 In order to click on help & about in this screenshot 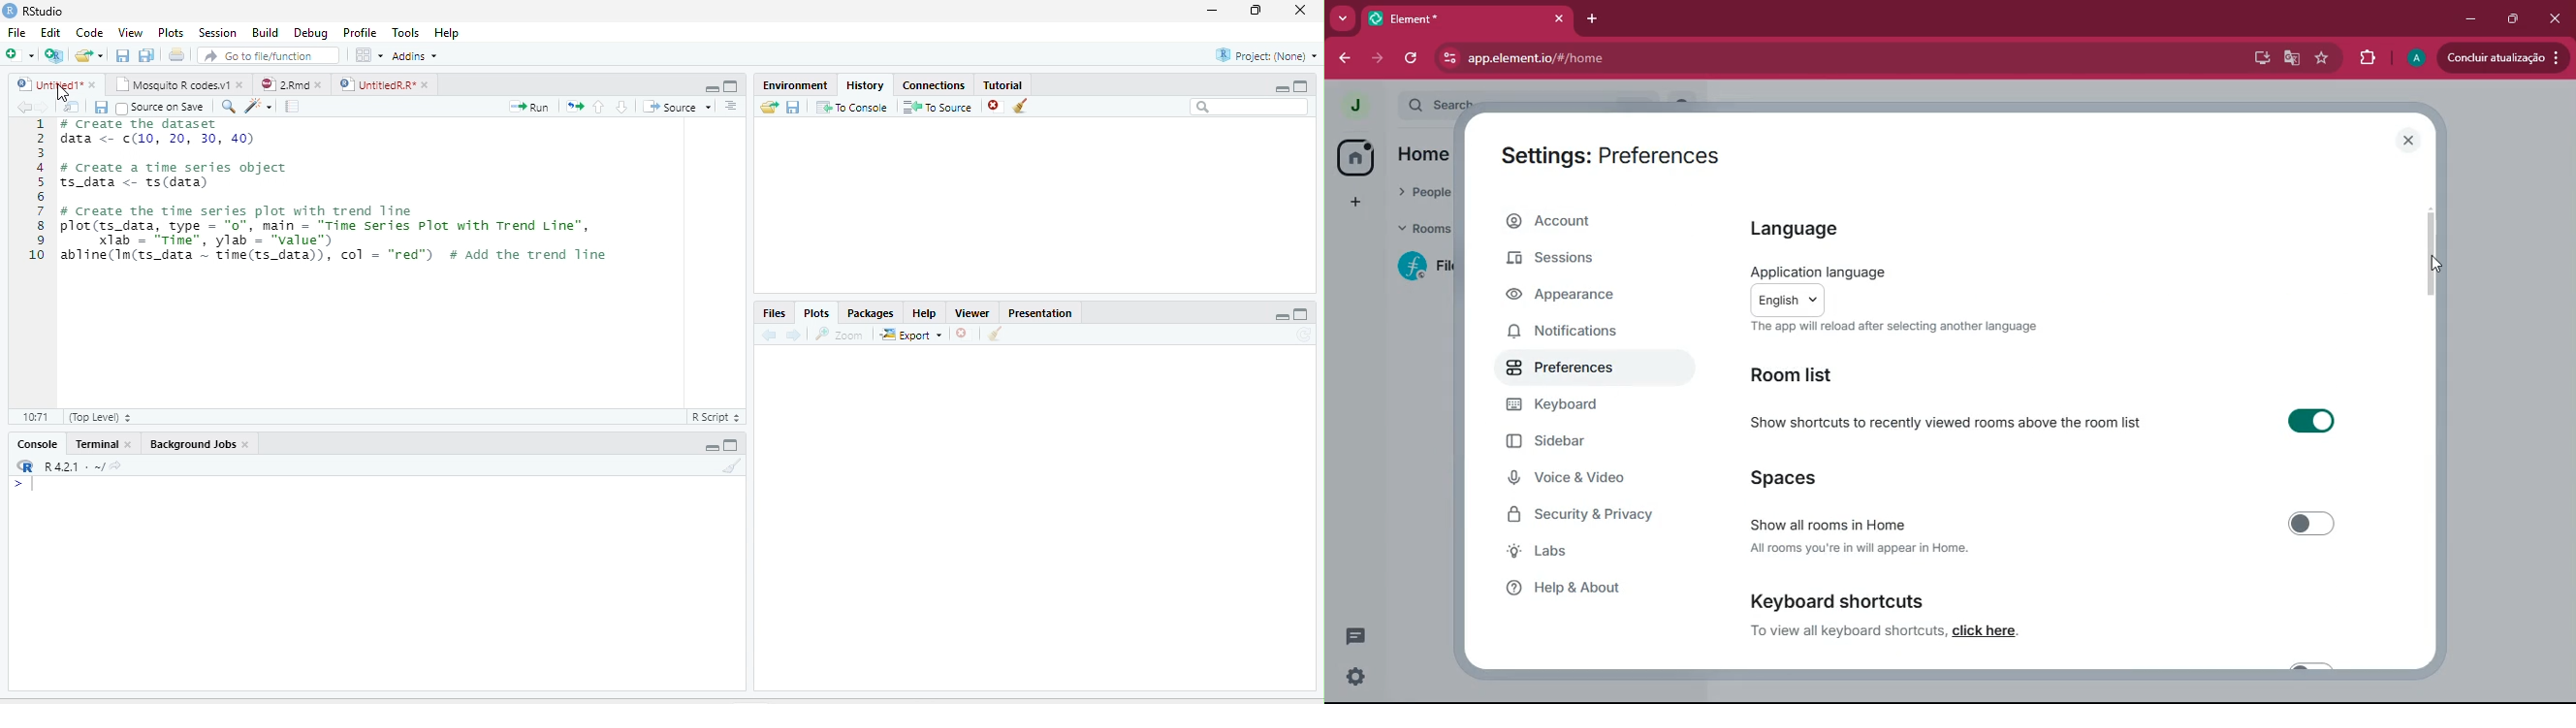, I will do `click(1597, 588)`.